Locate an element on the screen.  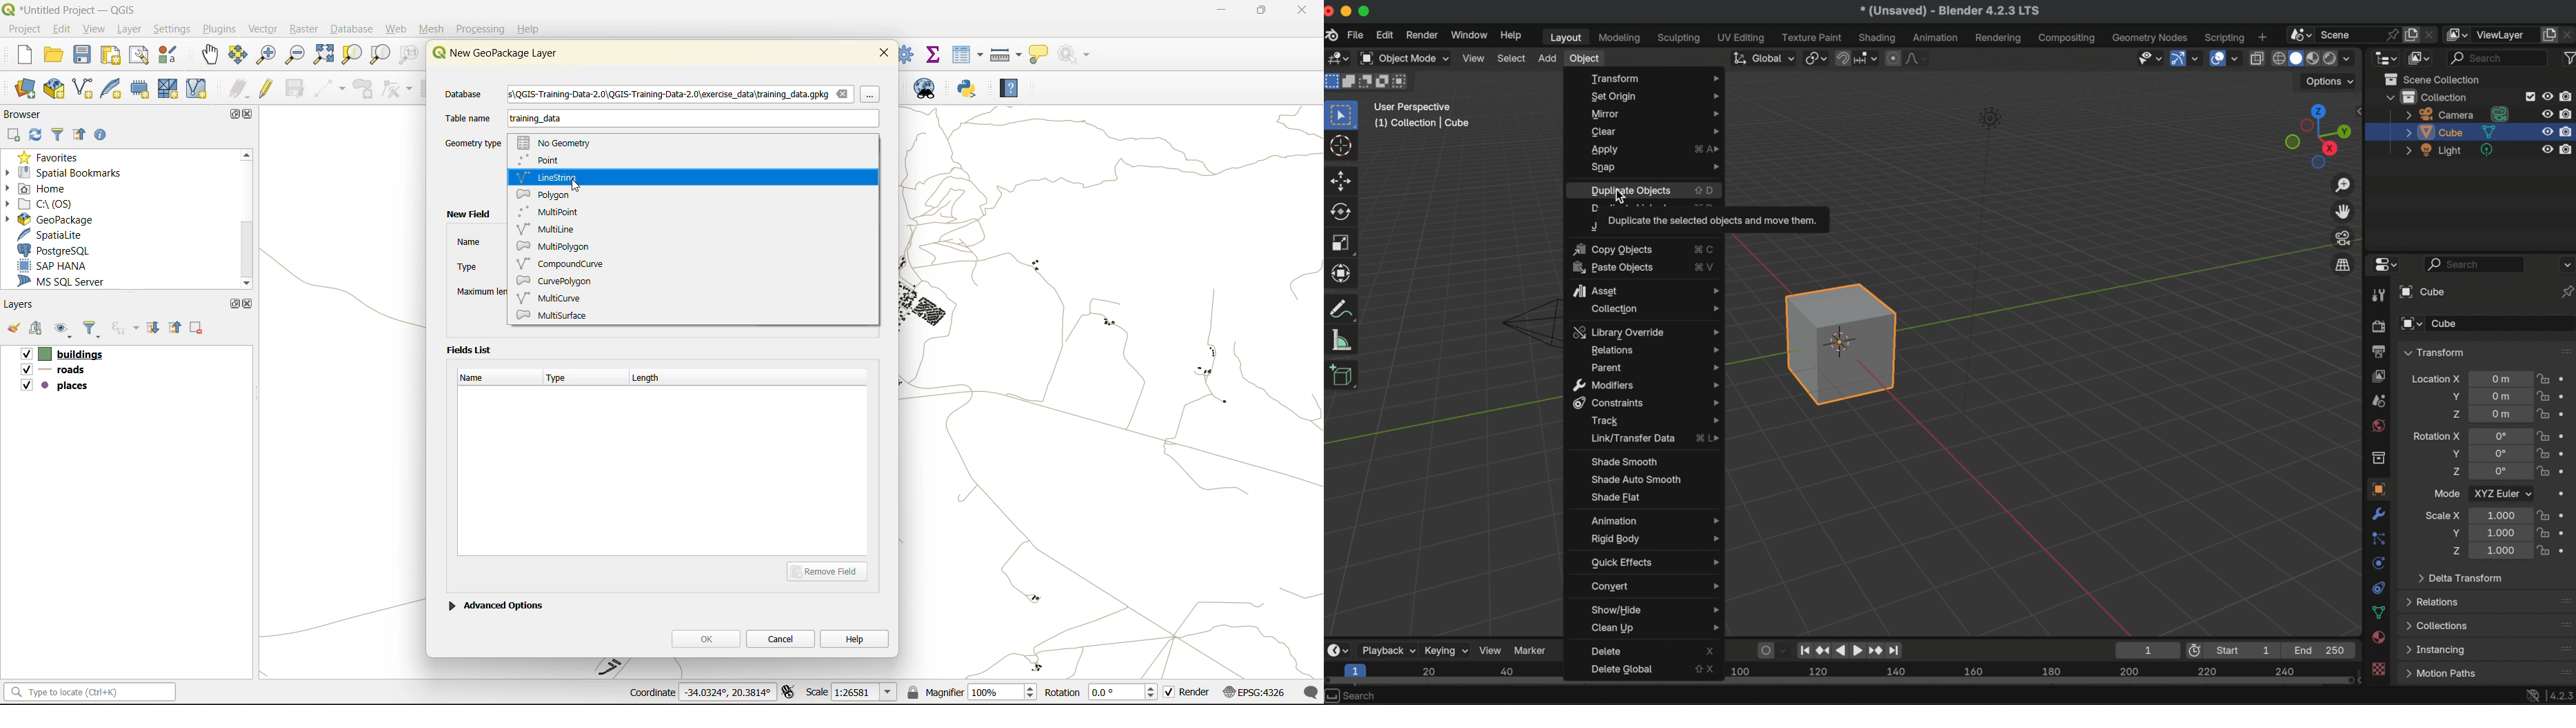
database is located at coordinates (469, 95).